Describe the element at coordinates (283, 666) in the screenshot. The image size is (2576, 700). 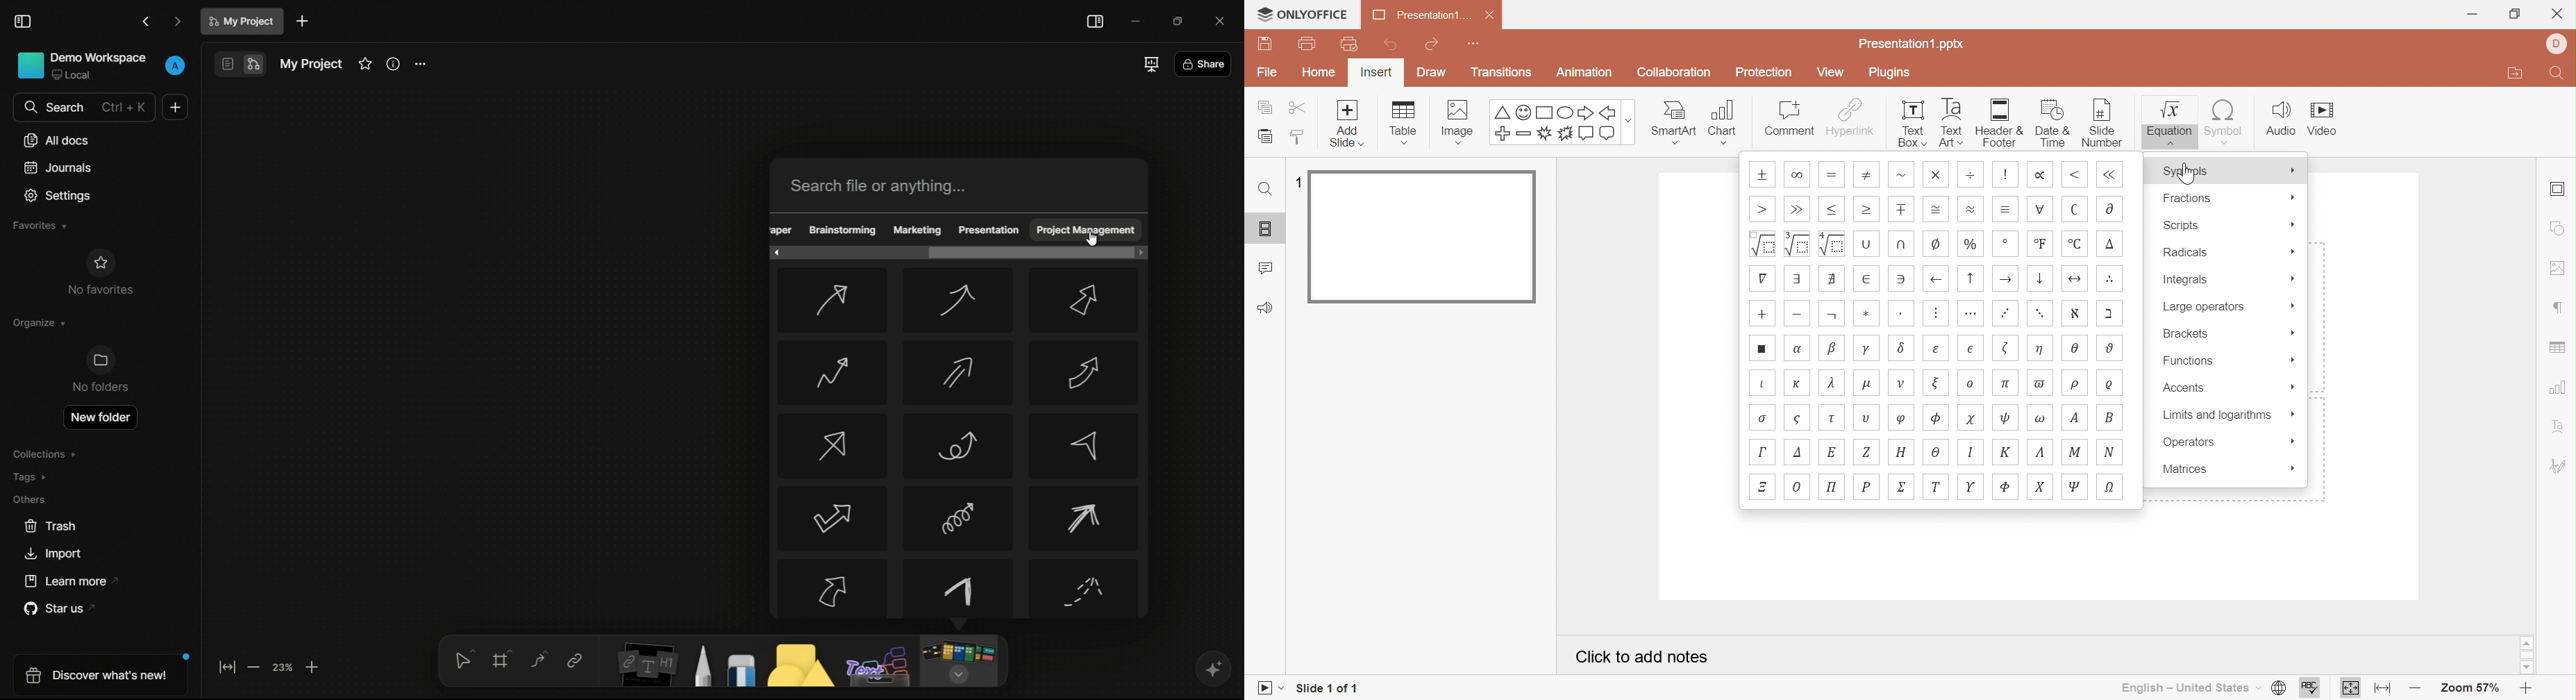
I see `zoom factor` at that location.